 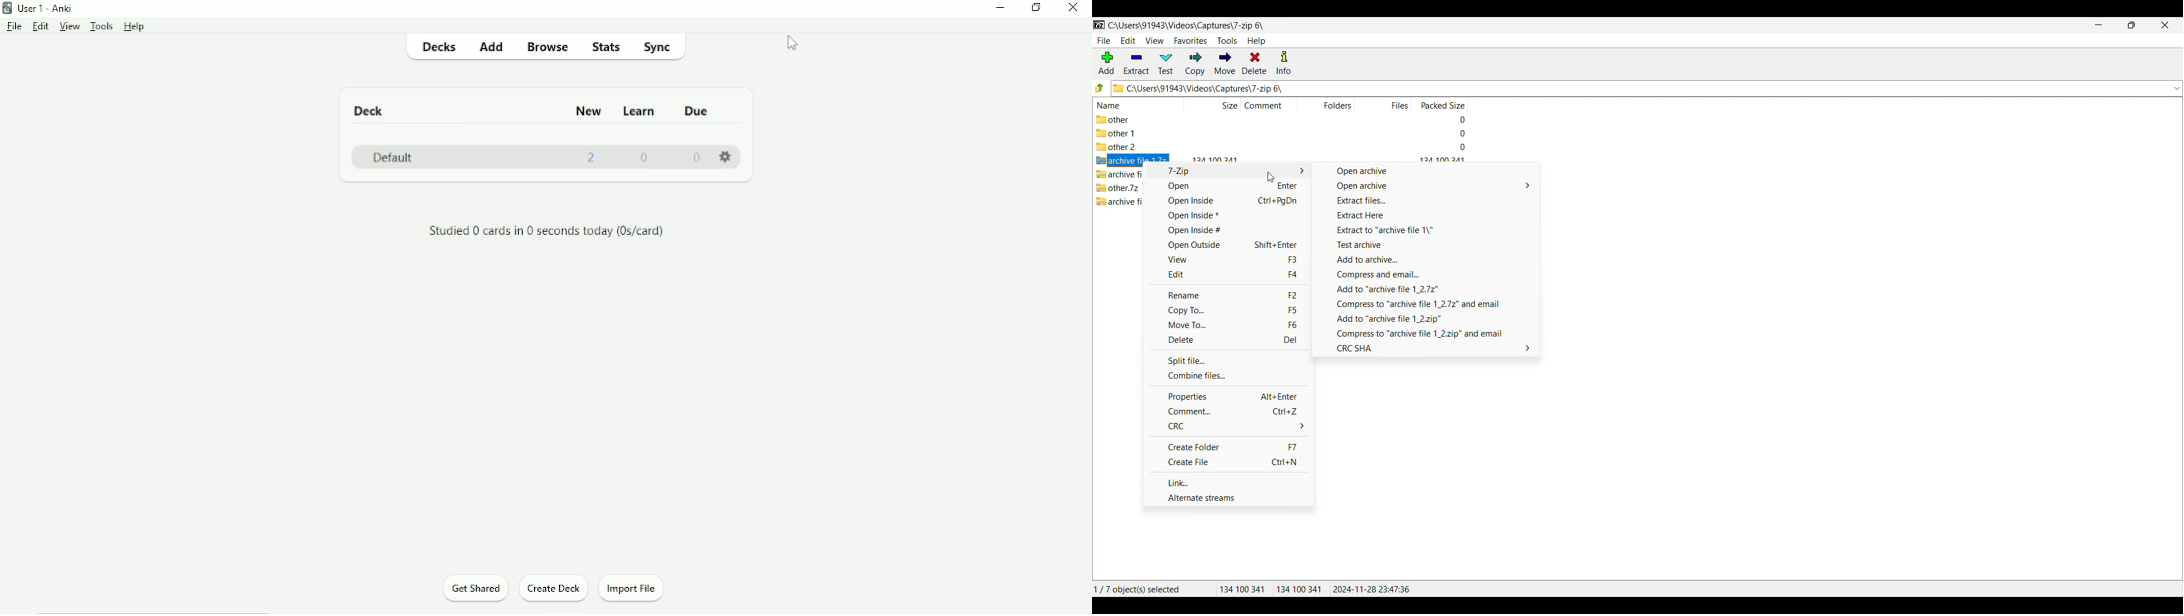 What do you see at coordinates (1272, 179) in the screenshot?
I see `cursor` at bounding box center [1272, 179].